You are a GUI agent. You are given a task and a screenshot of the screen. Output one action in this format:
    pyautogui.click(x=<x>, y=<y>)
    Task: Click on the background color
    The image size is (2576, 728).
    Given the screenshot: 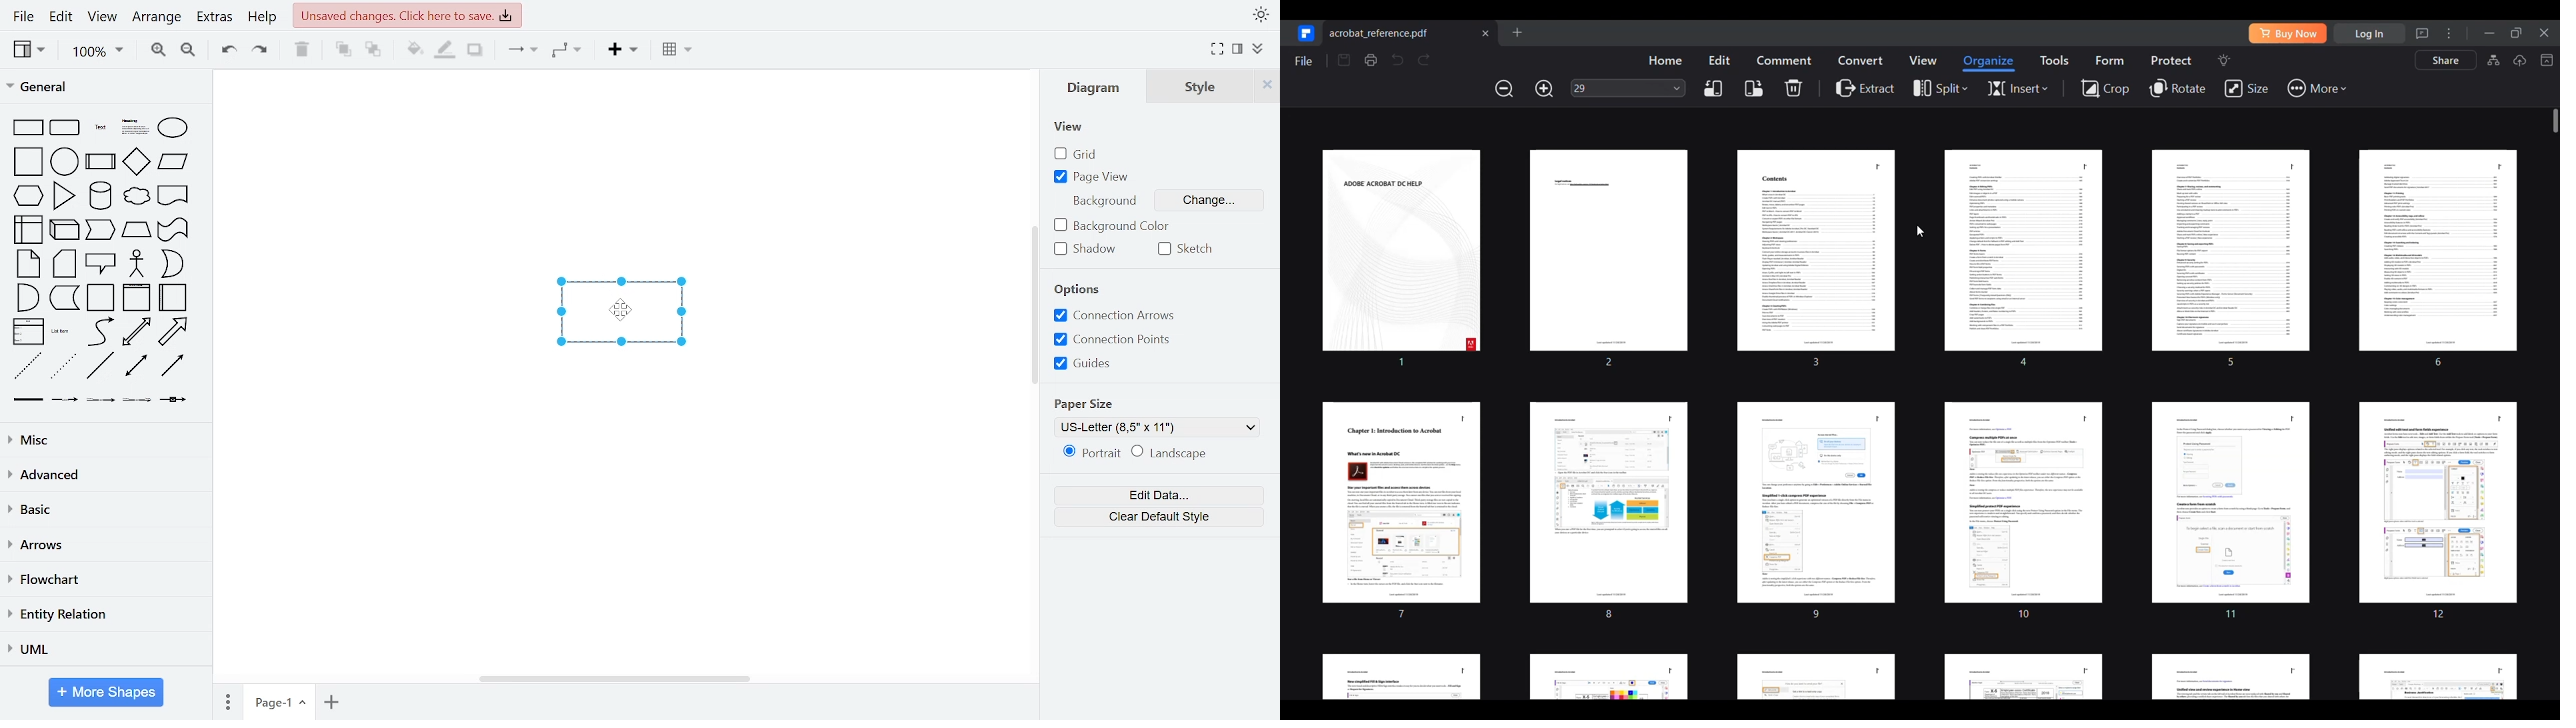 What is the action you would take?
    pyautogui.click(x=1125, y=226)
    